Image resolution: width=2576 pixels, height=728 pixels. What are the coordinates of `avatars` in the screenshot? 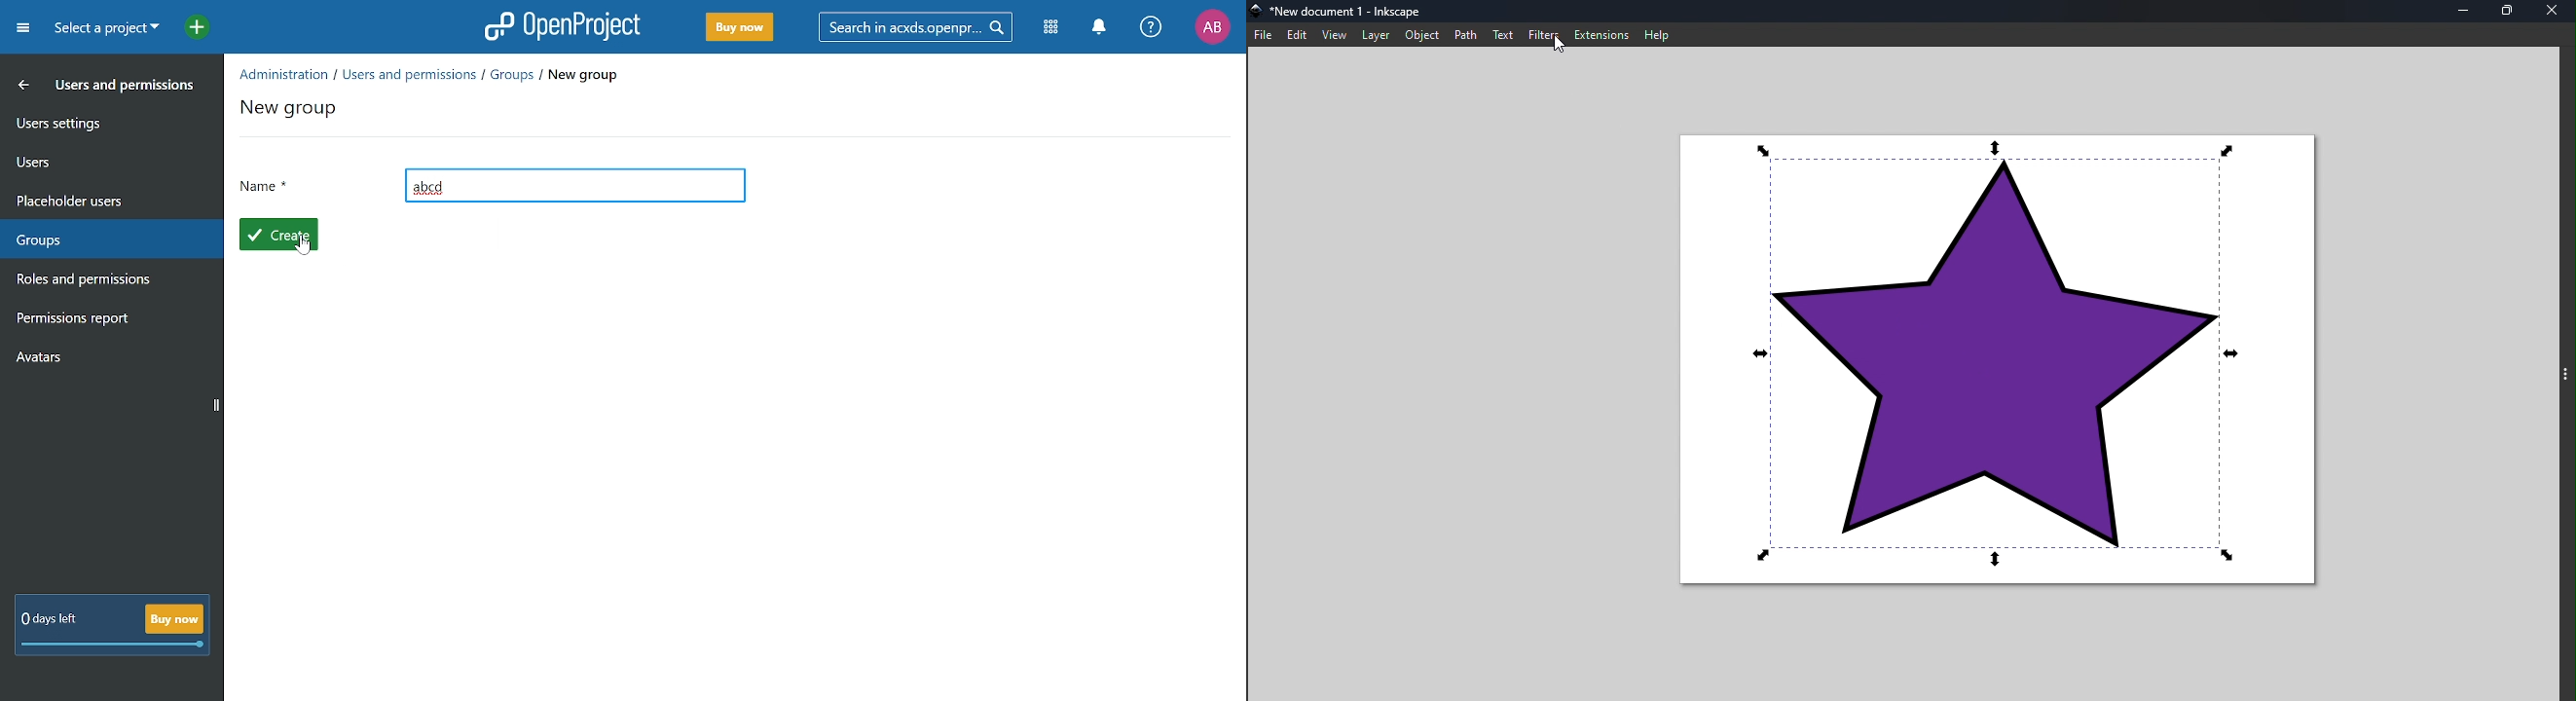 It's located at (101, 355).